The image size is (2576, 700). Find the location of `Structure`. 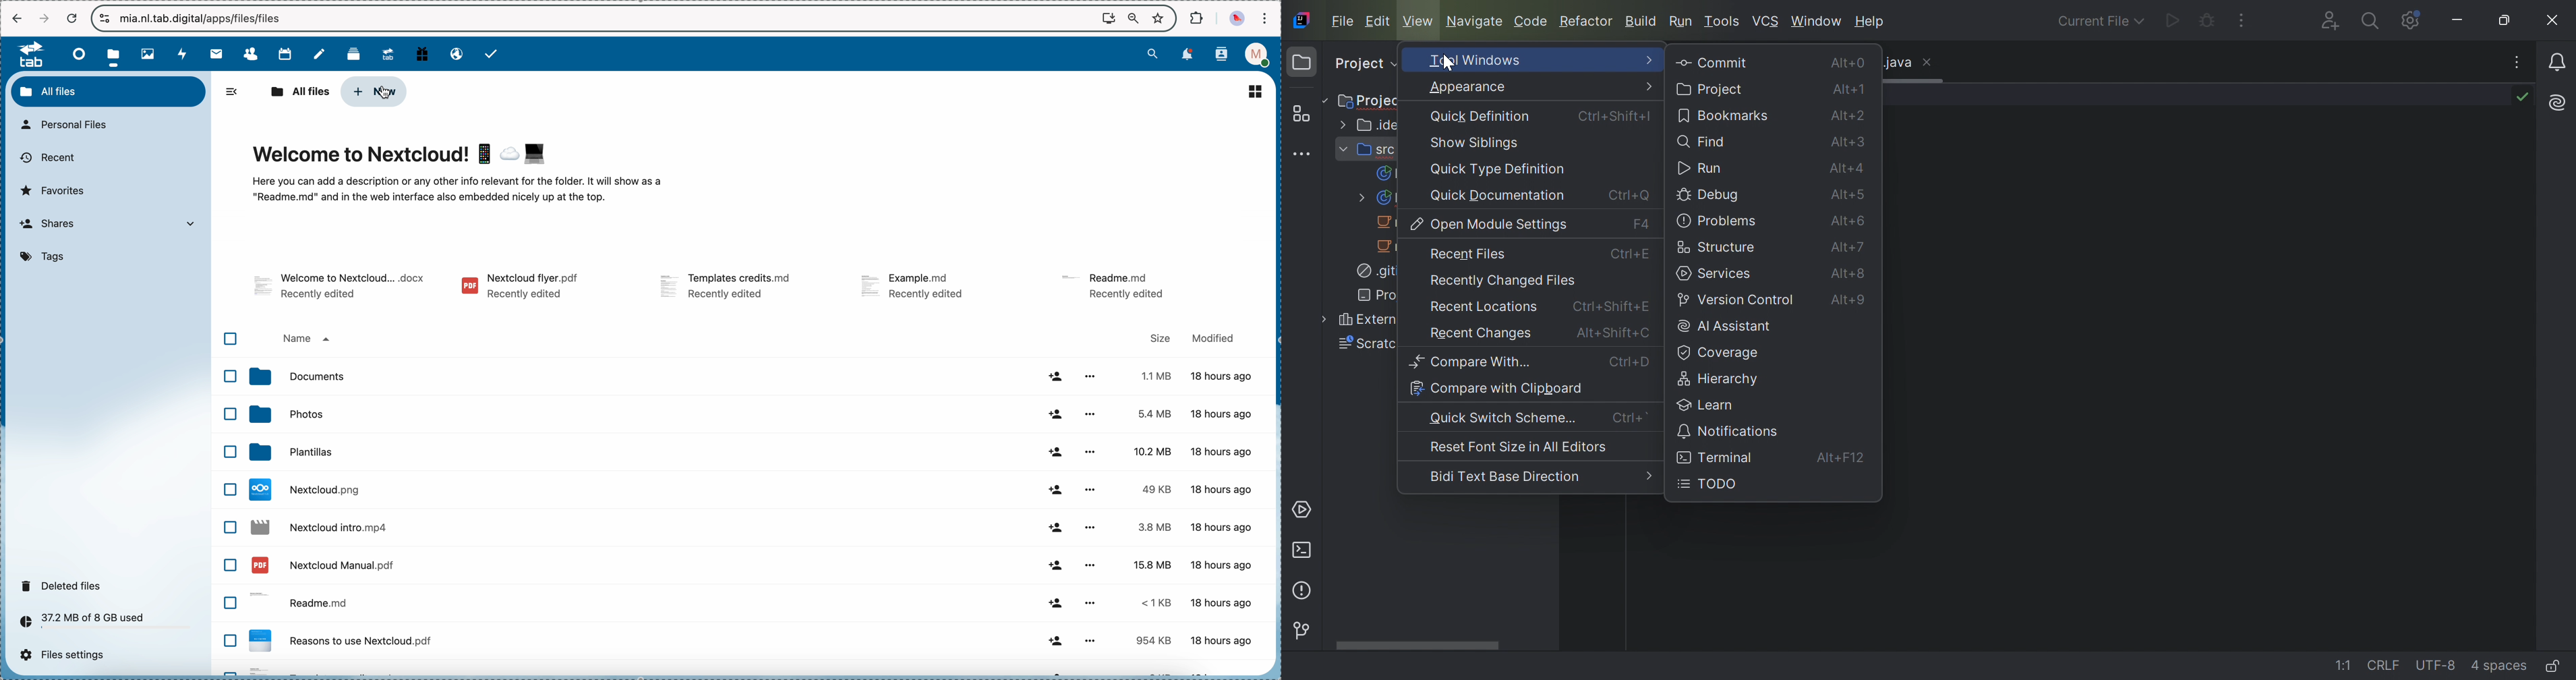

Structure is located at coordinates (1718, 248).